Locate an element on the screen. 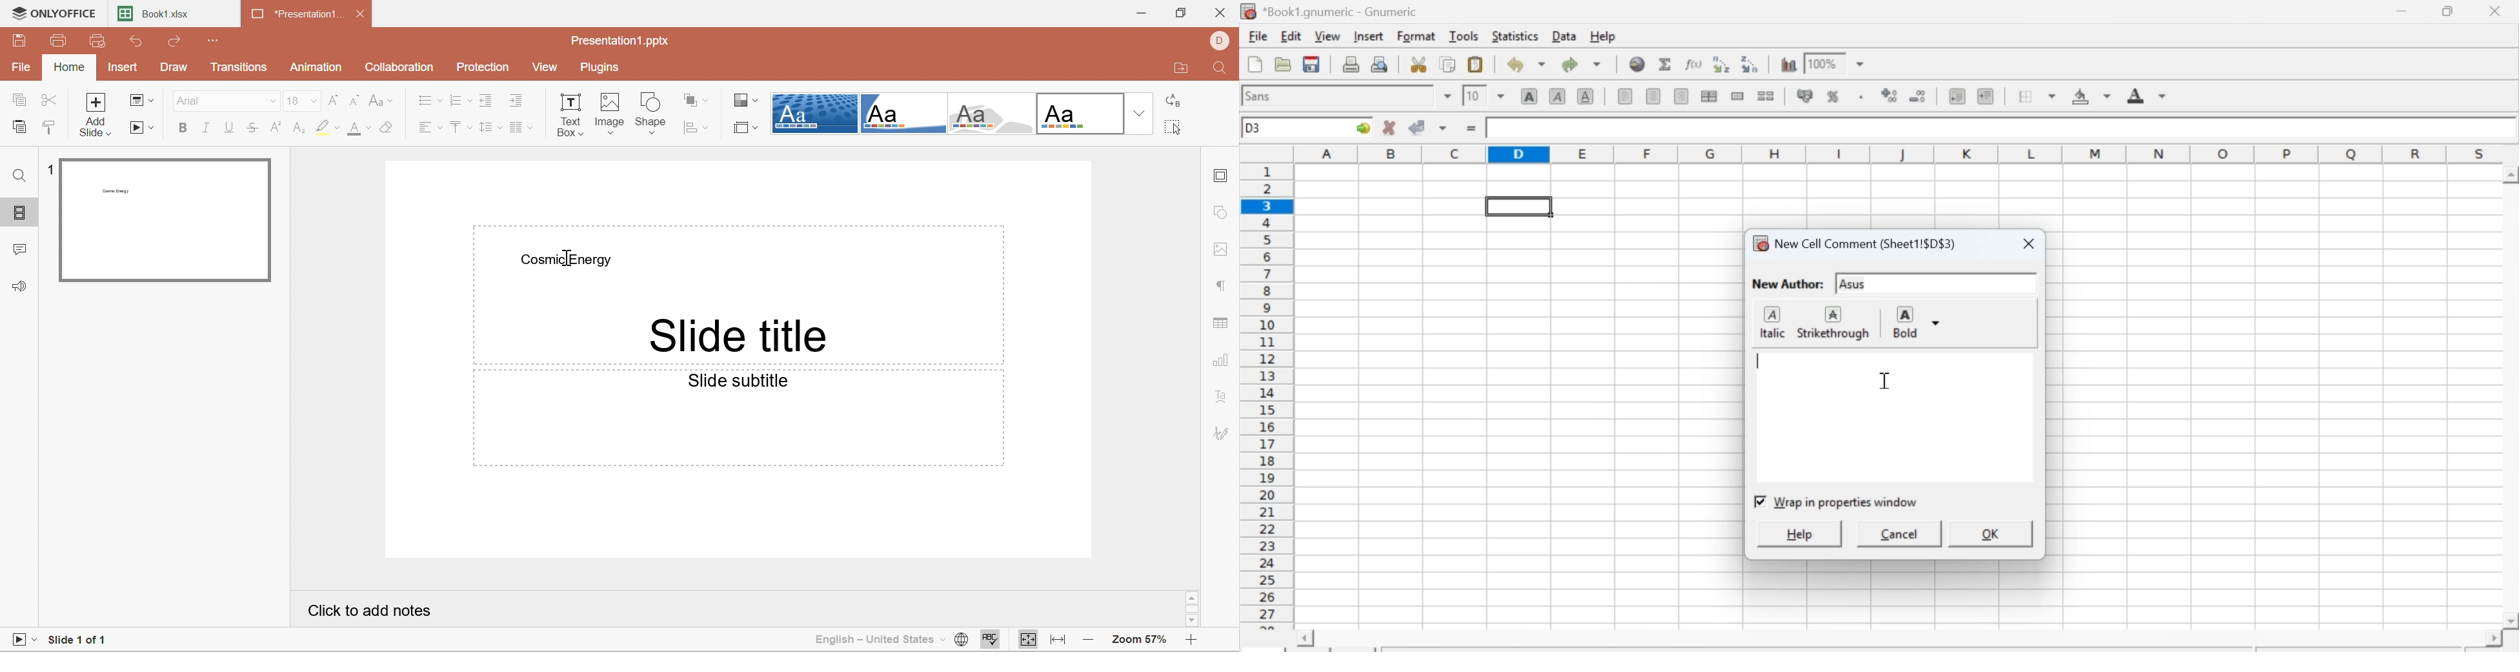  Print is located at coordinates (61, 41).